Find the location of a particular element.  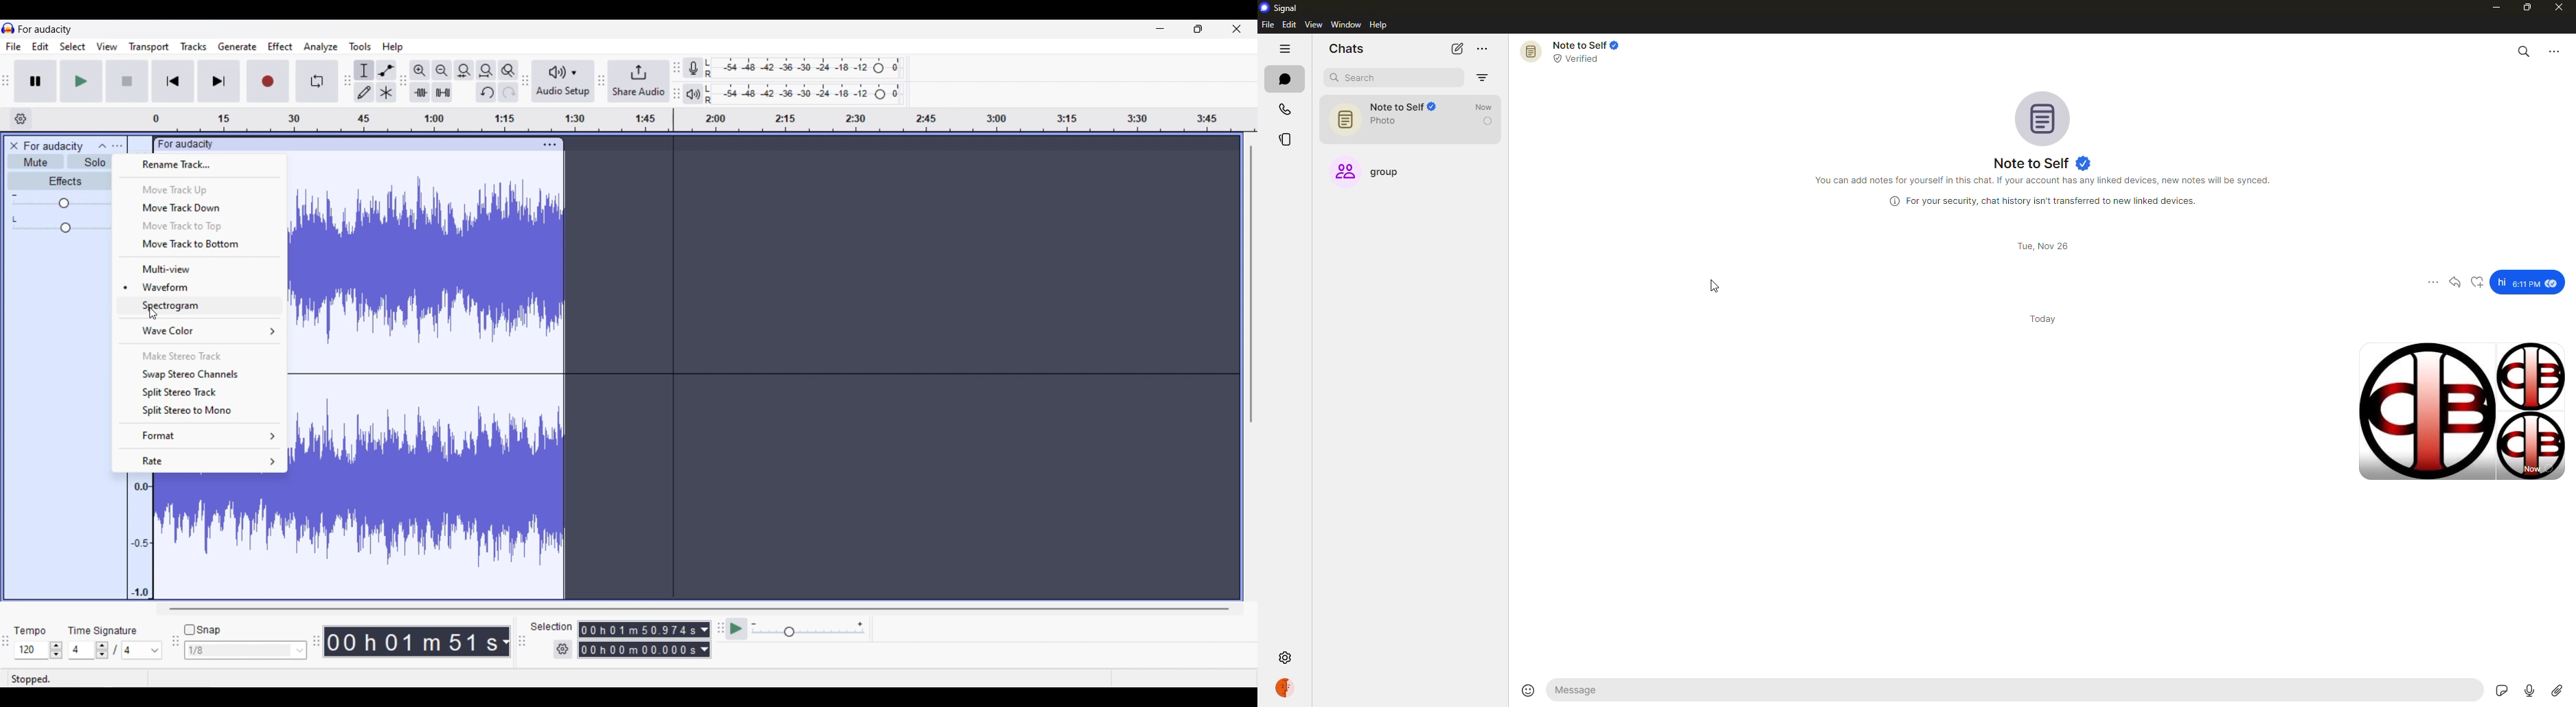

Indicates selection duration settings is located at coordinates (551, 626).